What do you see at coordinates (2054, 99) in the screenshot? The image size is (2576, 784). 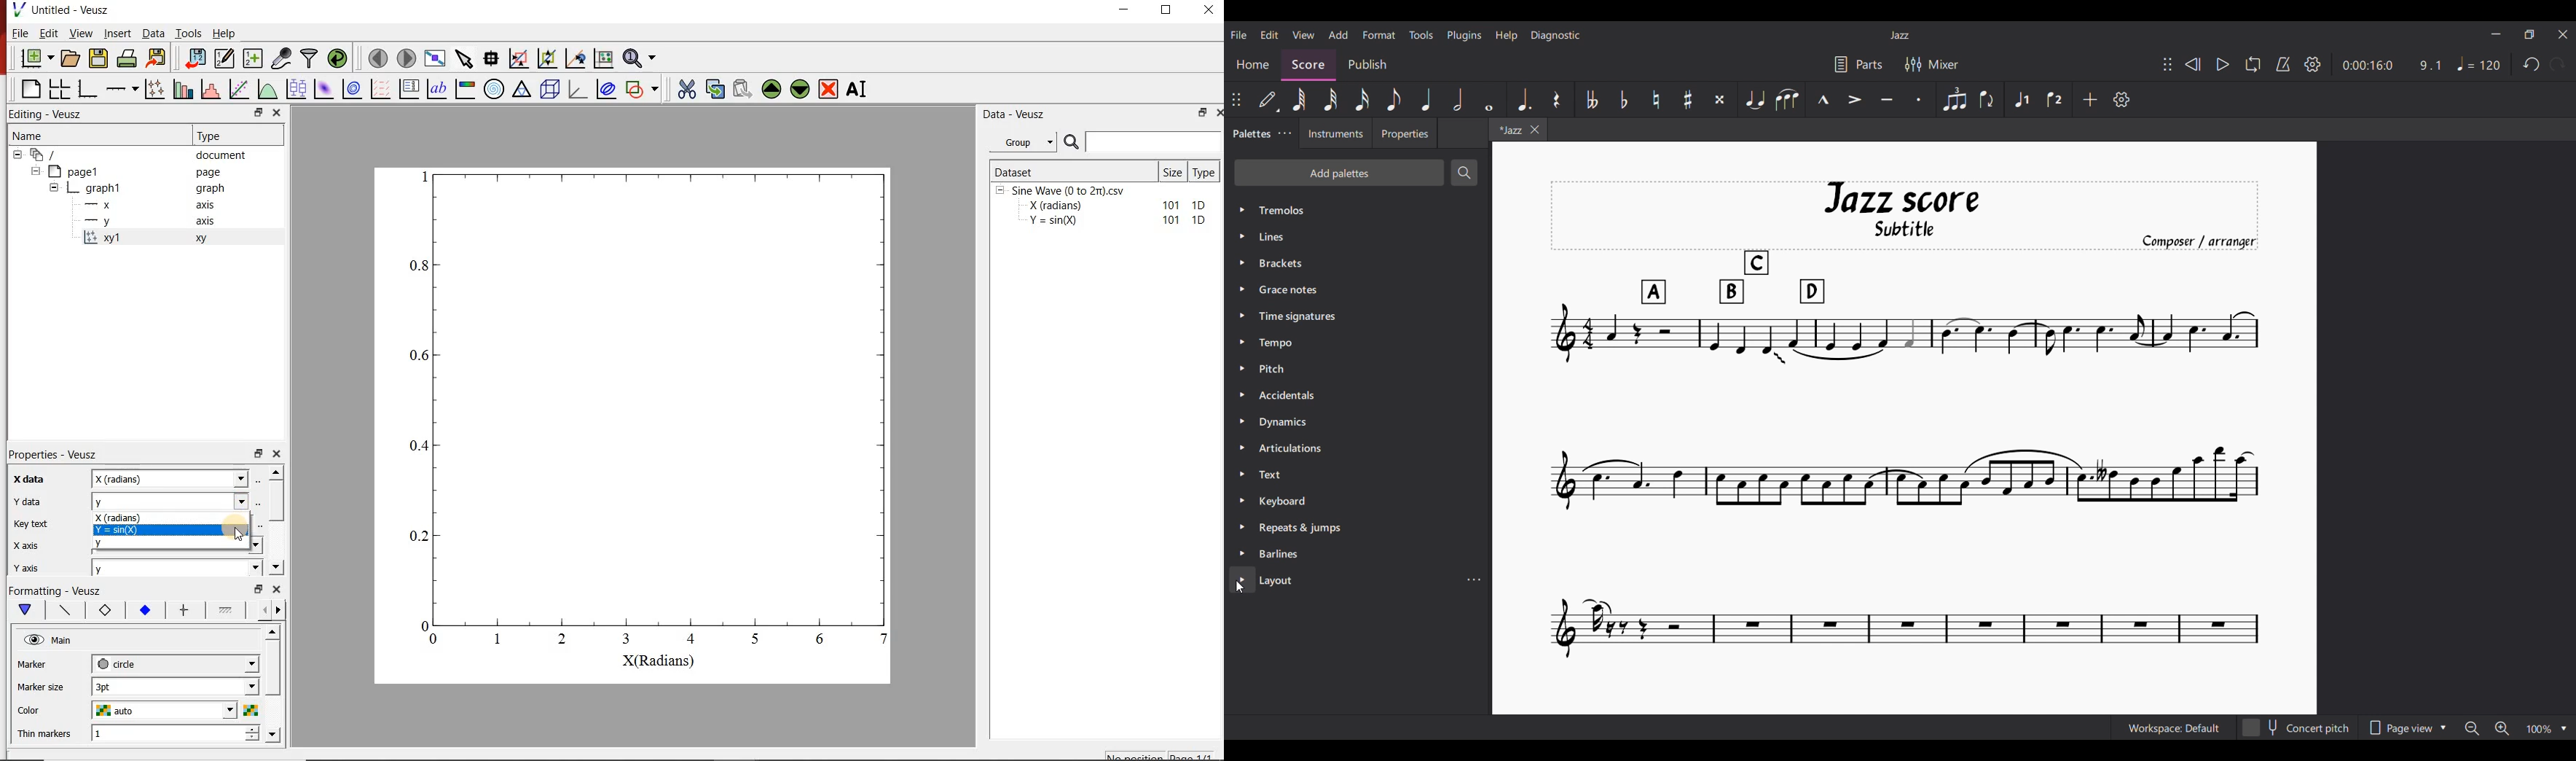 I see `Voice 2` at bounding box center [2054, 99].